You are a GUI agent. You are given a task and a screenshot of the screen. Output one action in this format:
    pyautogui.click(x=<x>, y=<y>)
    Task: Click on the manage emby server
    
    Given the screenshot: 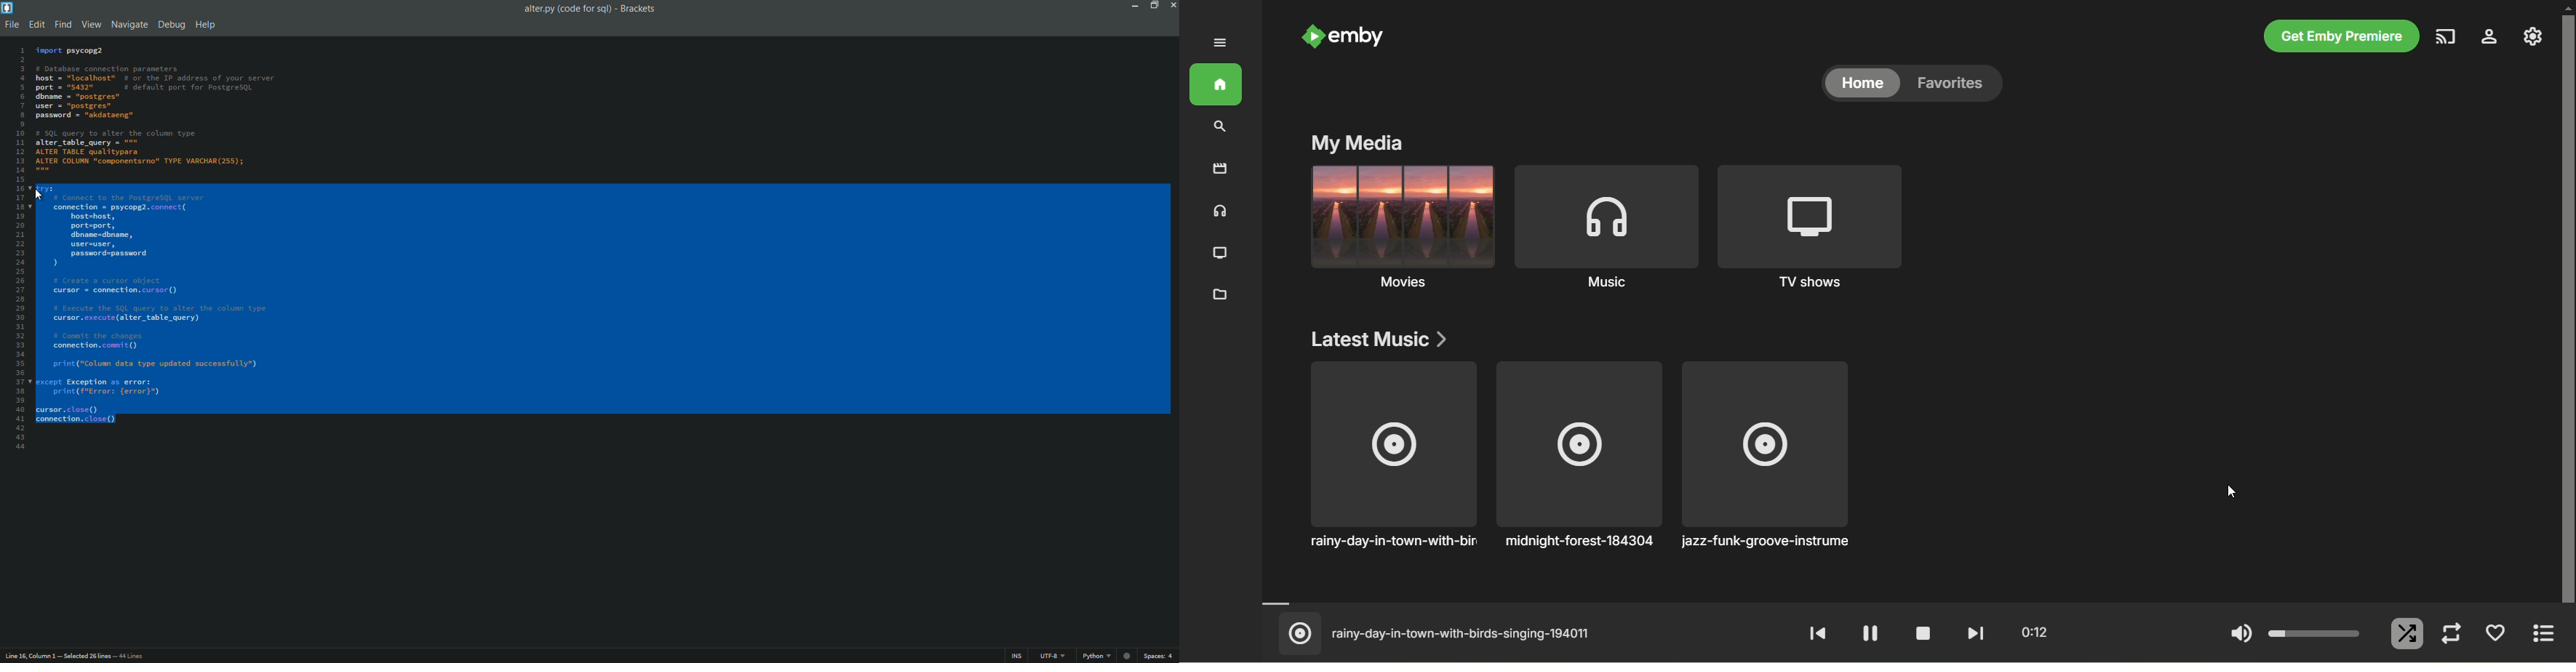 What is the action you would take?
    pyautogui.click(x=2534, y=39)
    